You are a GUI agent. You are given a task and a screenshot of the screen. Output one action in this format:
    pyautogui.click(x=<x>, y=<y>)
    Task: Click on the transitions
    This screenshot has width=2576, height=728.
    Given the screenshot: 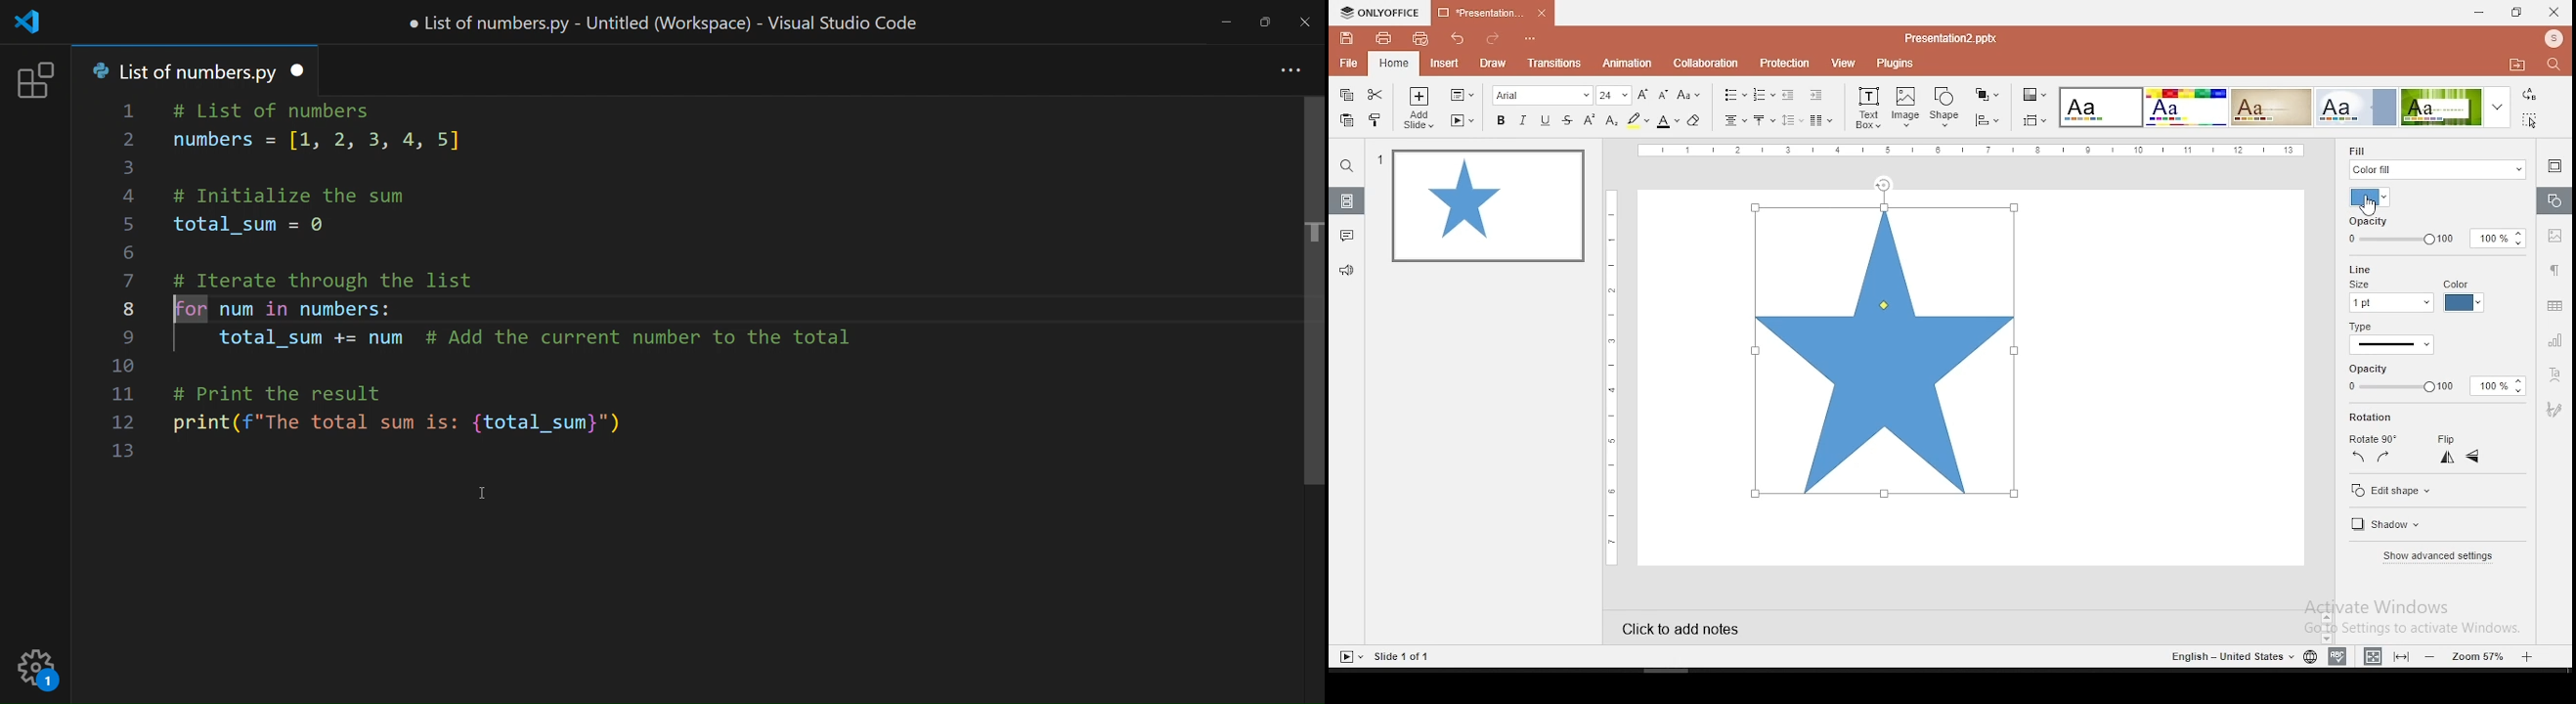 What is the action you would take?
    pyautogui.click(x=1554, y=66)
    